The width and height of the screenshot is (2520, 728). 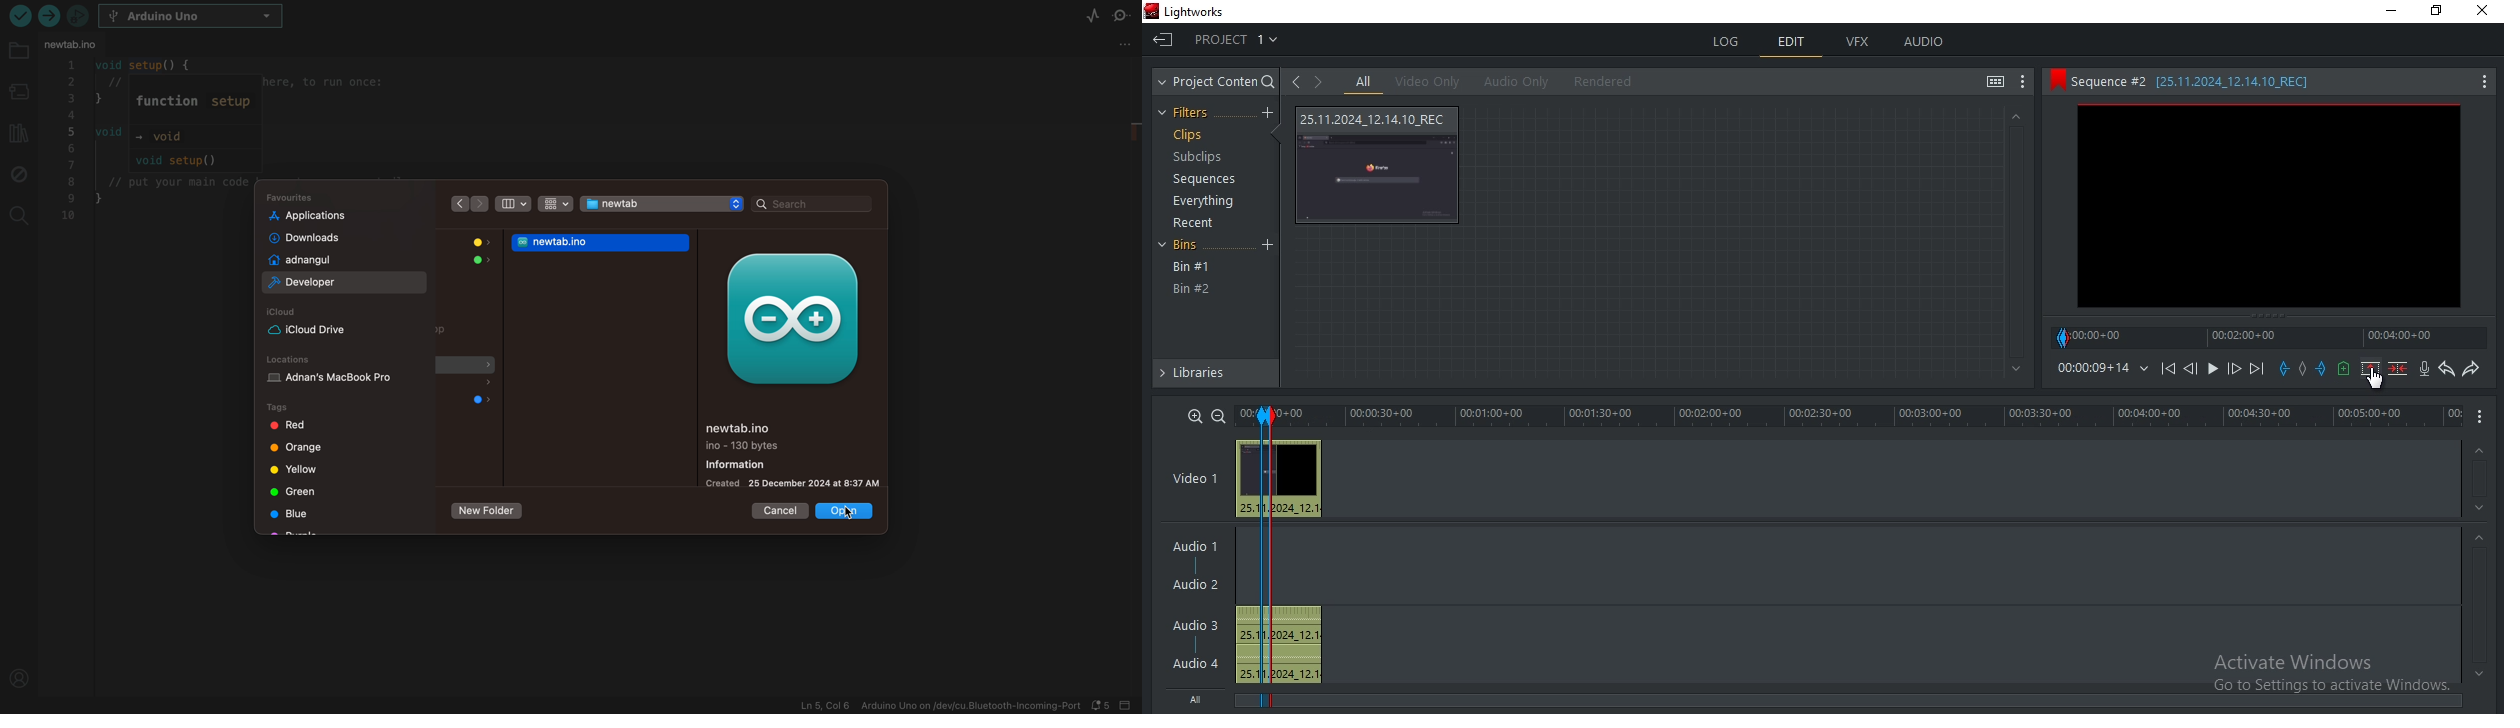 What do you see at coordinates (792, 453) in the screenshot?
I see `information` at bounding box center [792, 453].